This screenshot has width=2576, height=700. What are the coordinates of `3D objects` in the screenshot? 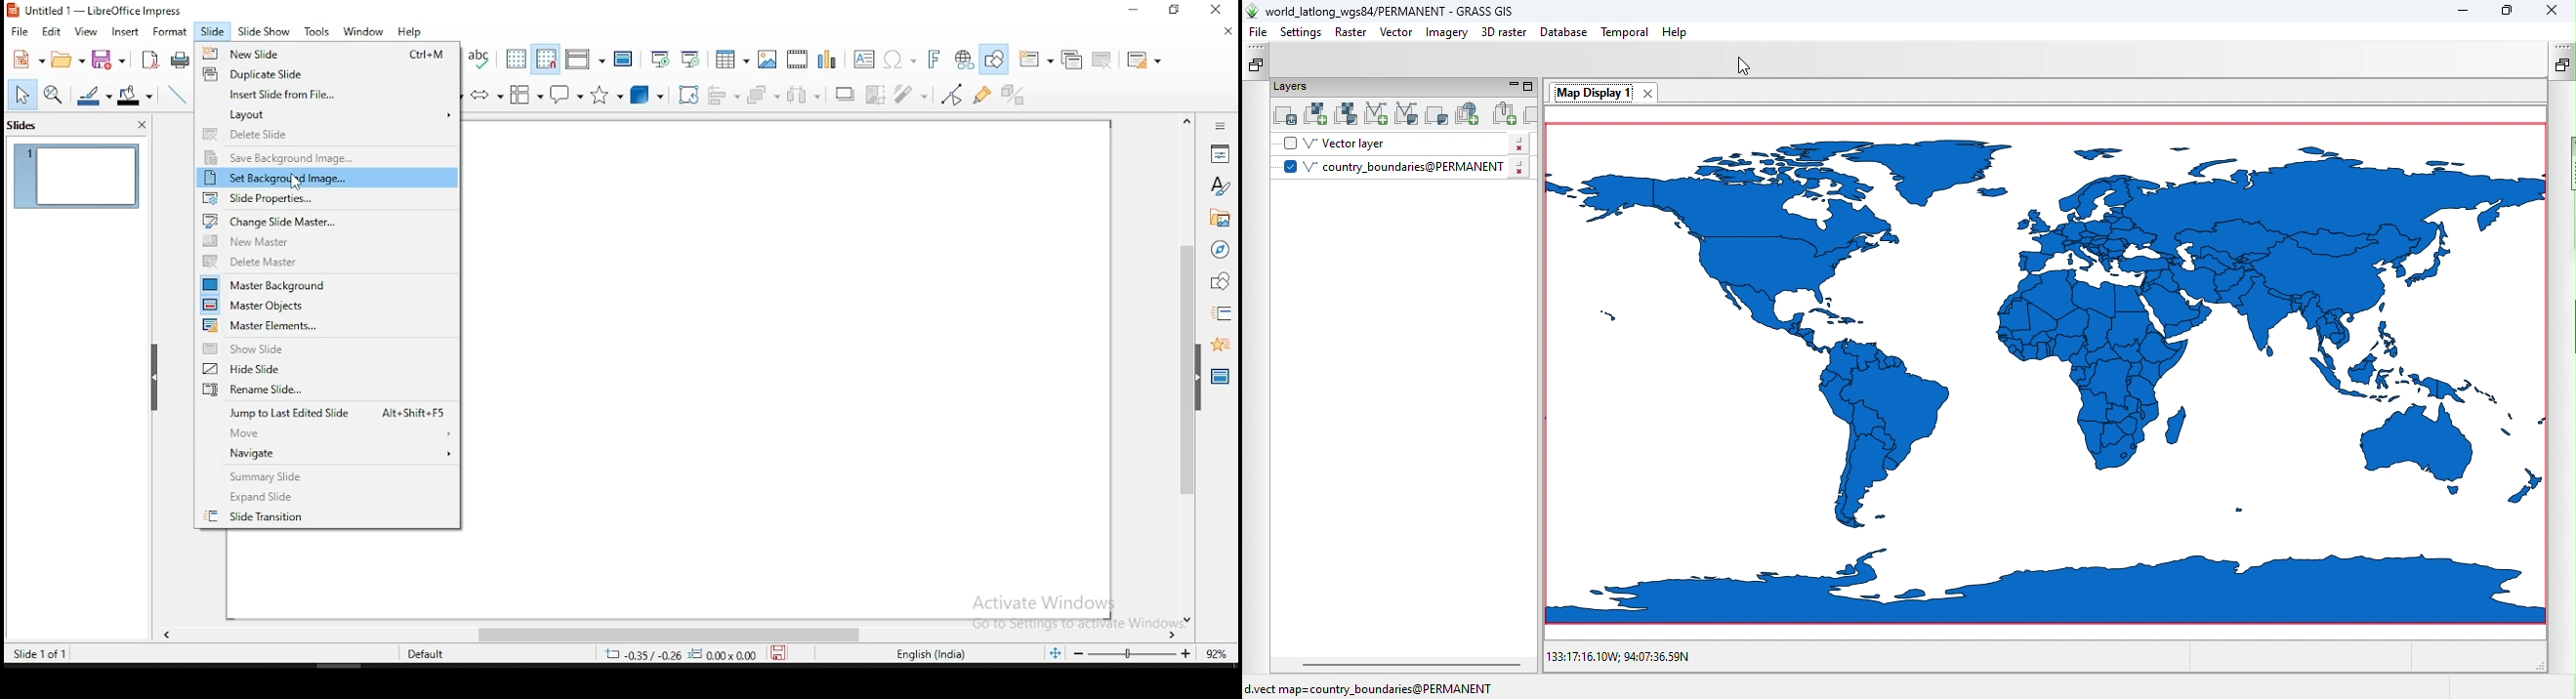 It's located at (647, 96).